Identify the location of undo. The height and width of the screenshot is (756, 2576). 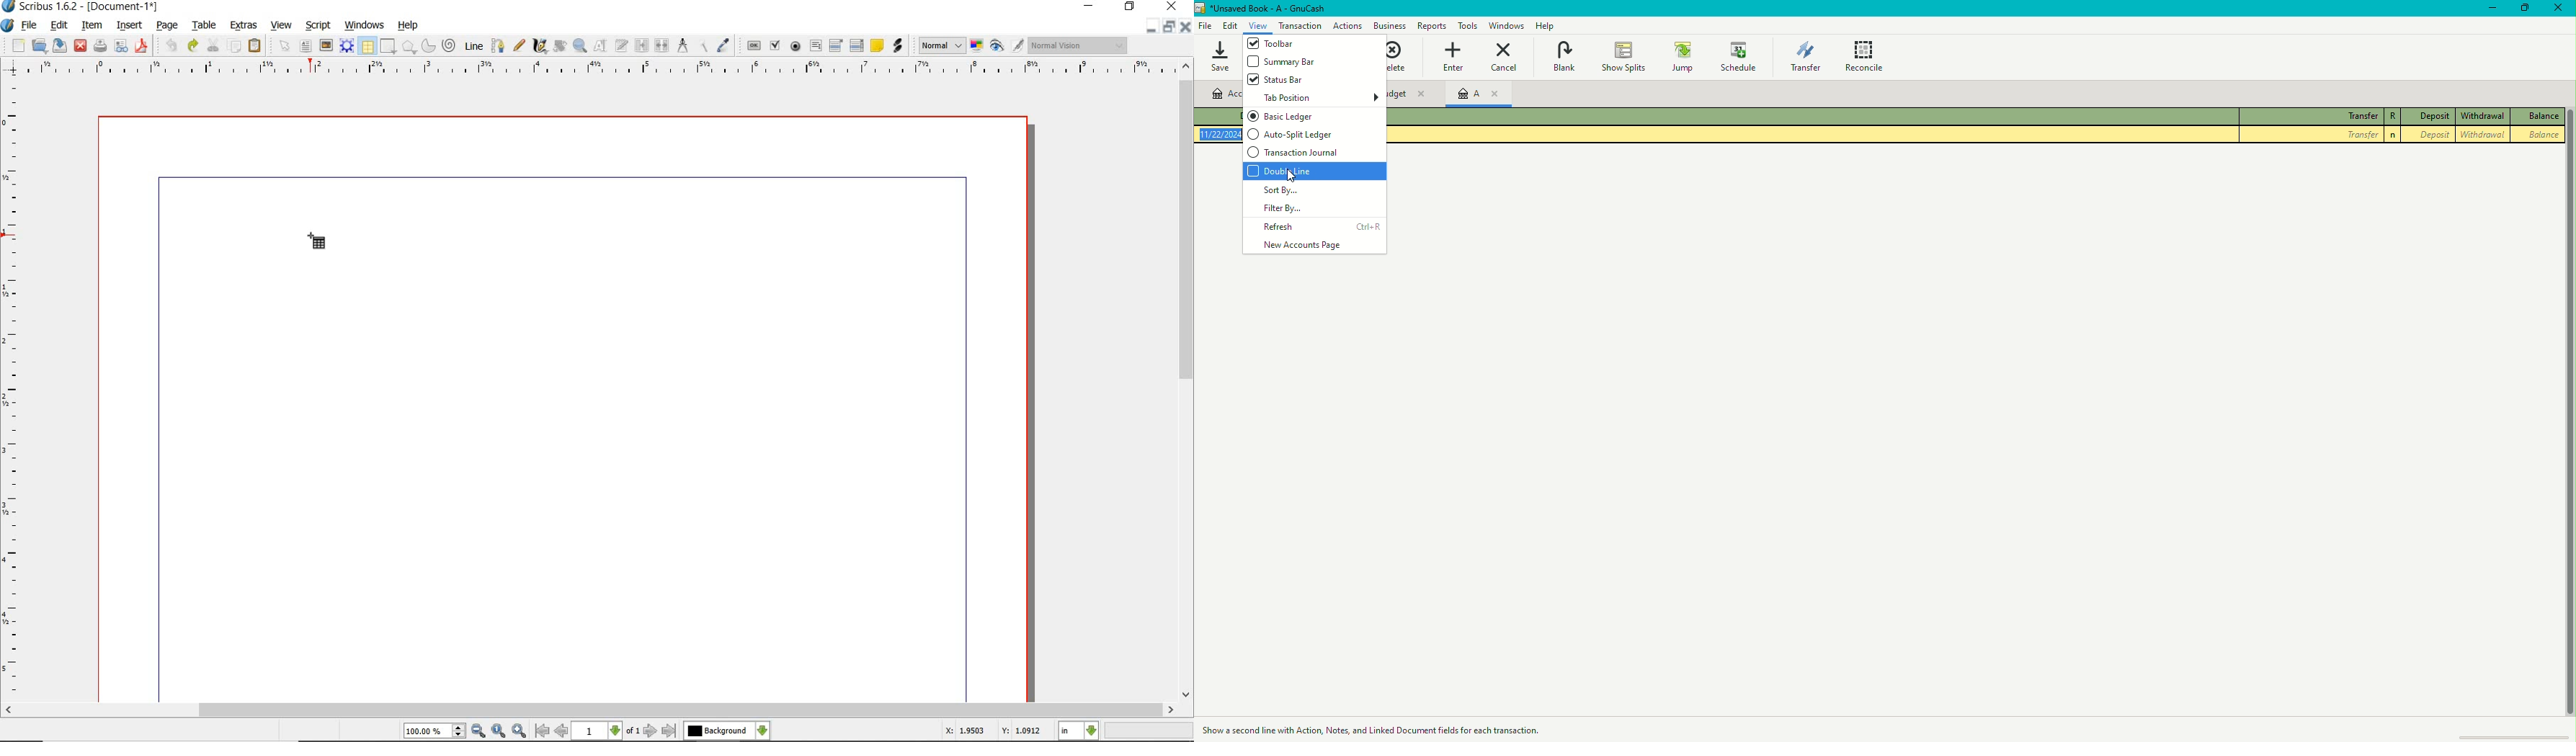
(171, 45).